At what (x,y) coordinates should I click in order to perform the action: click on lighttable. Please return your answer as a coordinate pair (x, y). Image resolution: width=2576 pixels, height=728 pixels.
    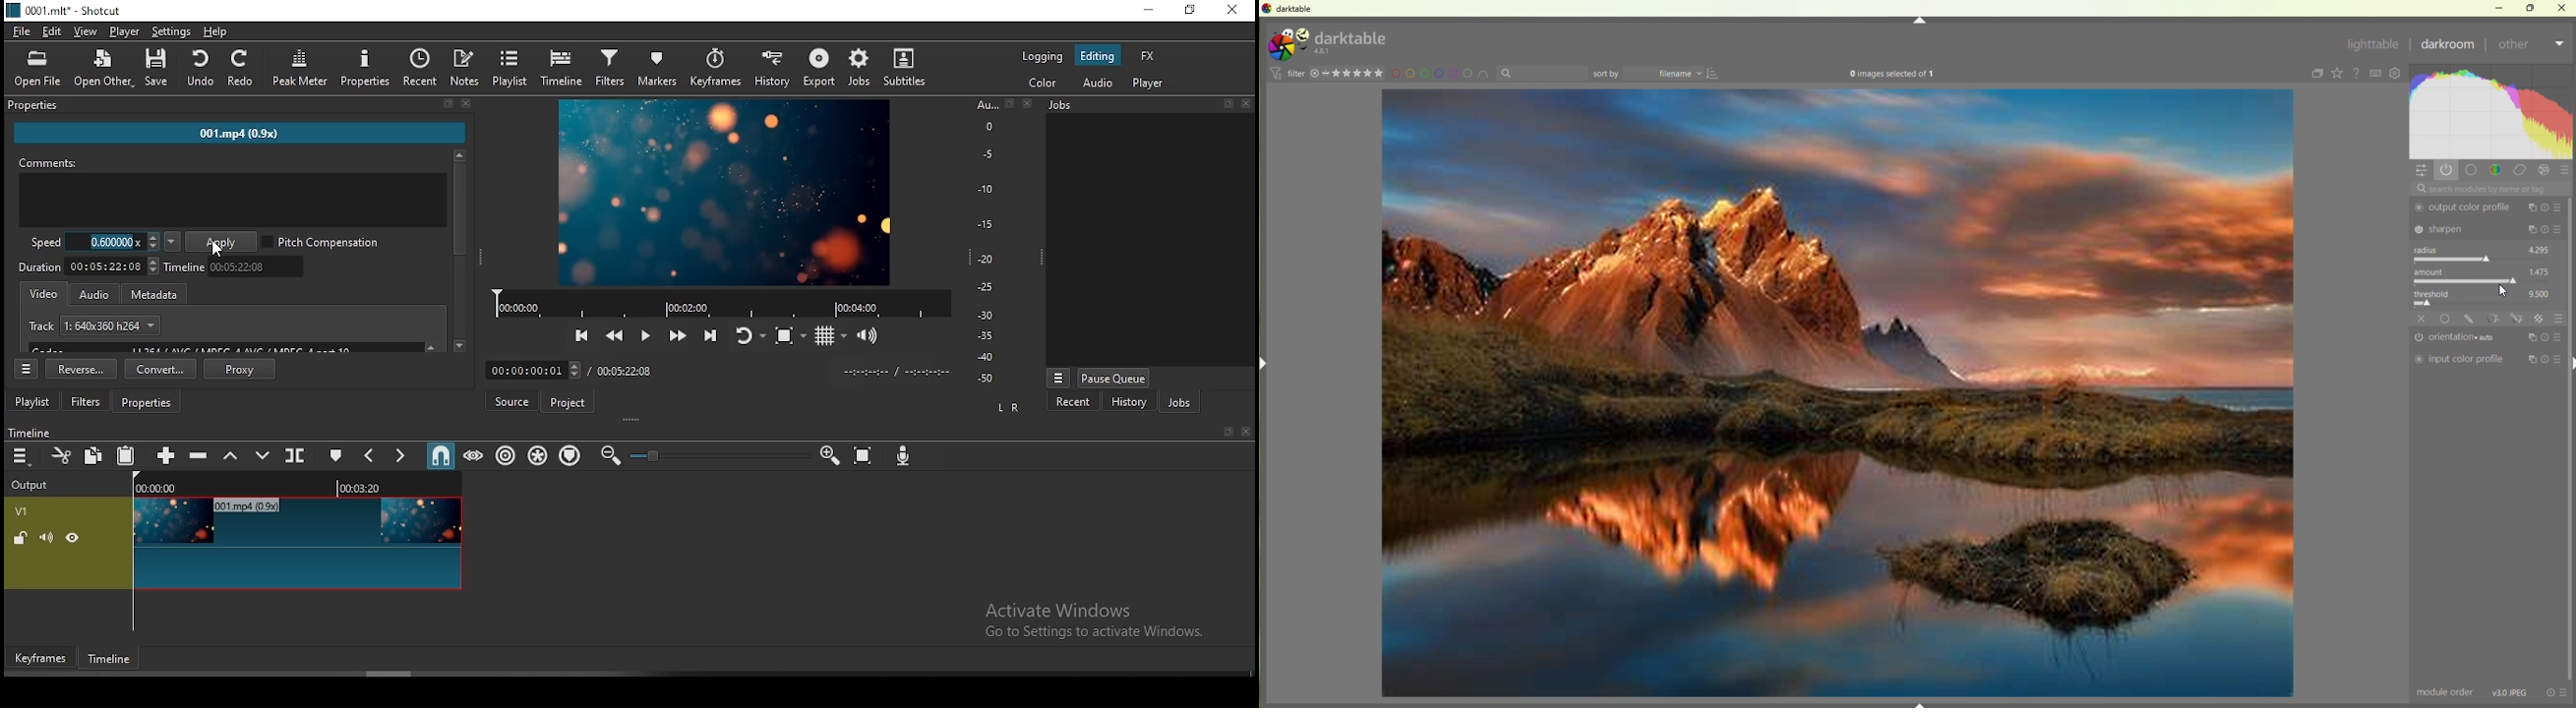
    Looking at the image, I should click on (2372, 47).